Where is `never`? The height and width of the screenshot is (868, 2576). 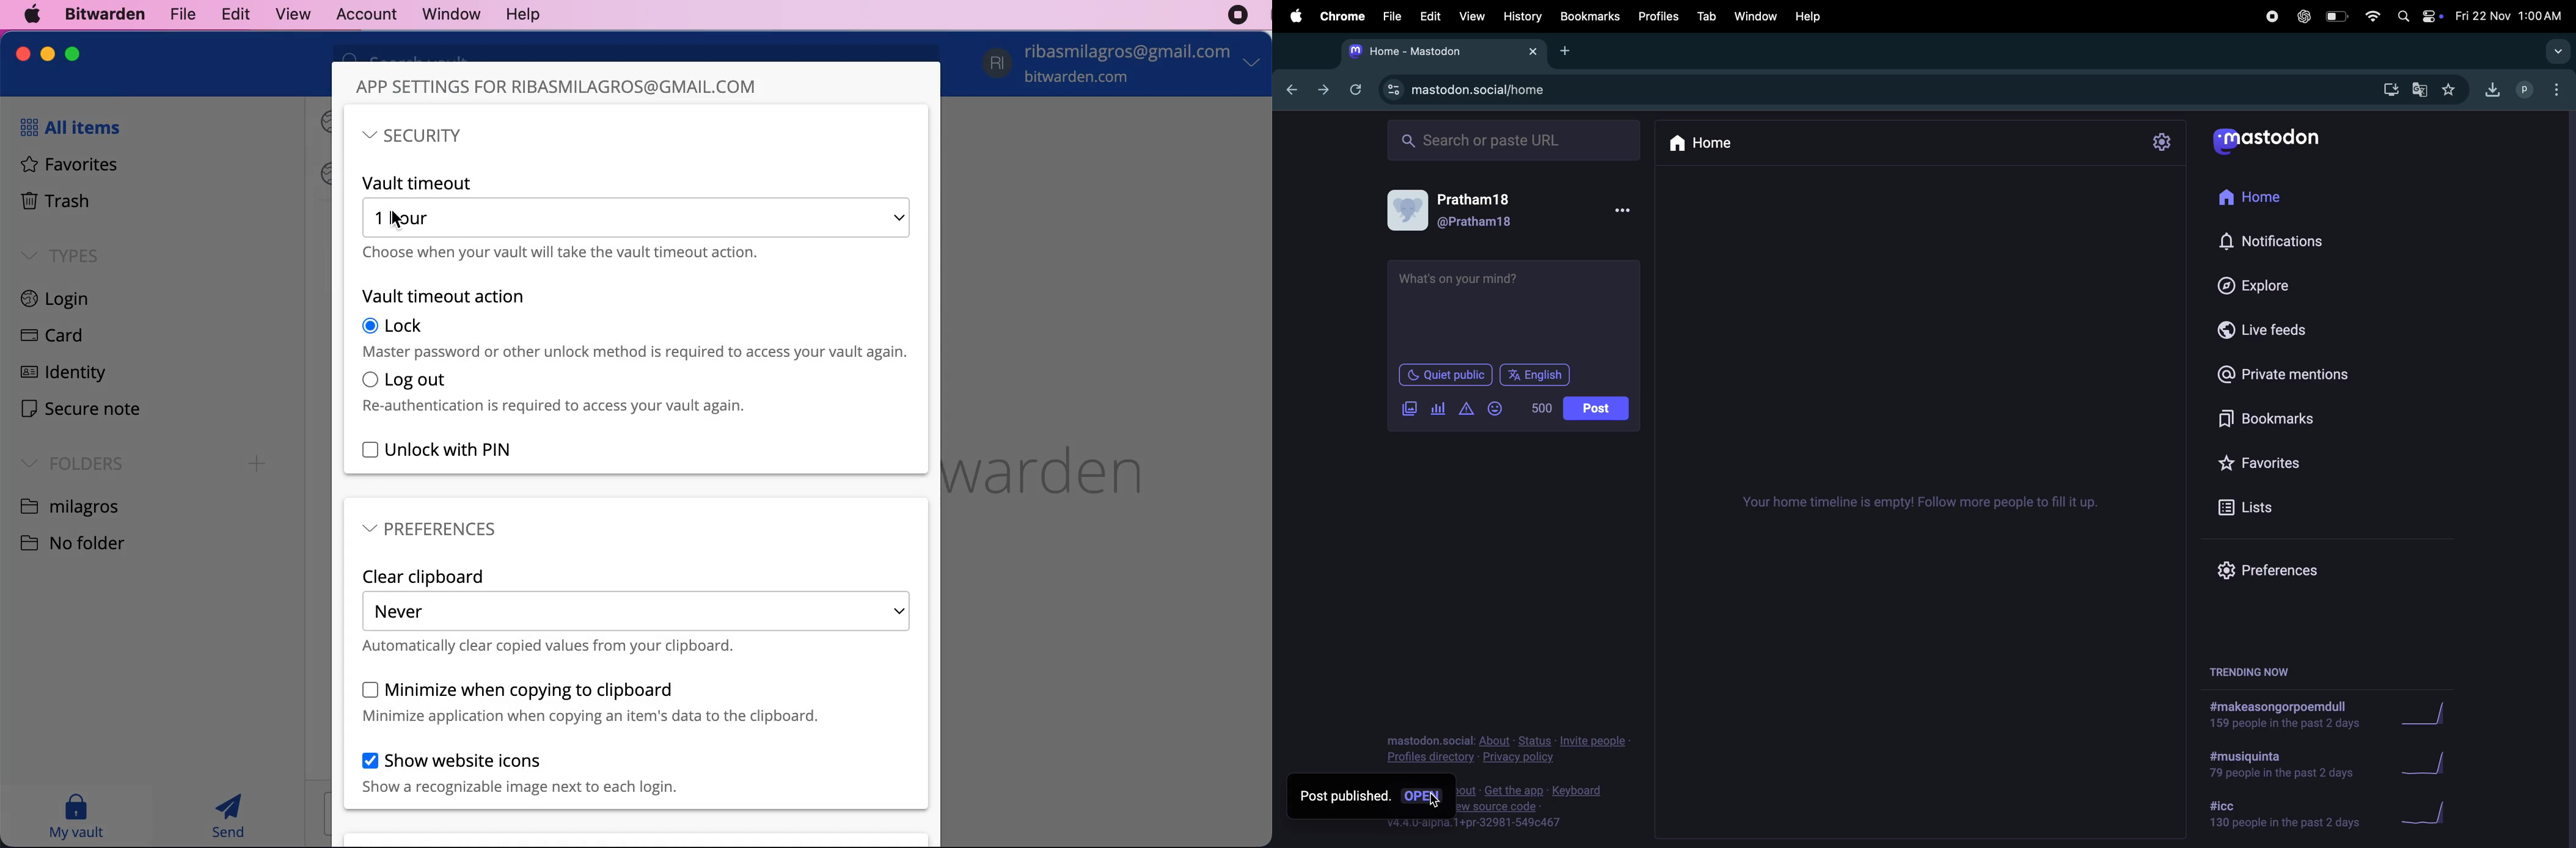
never is located at coordinates (636, 611).